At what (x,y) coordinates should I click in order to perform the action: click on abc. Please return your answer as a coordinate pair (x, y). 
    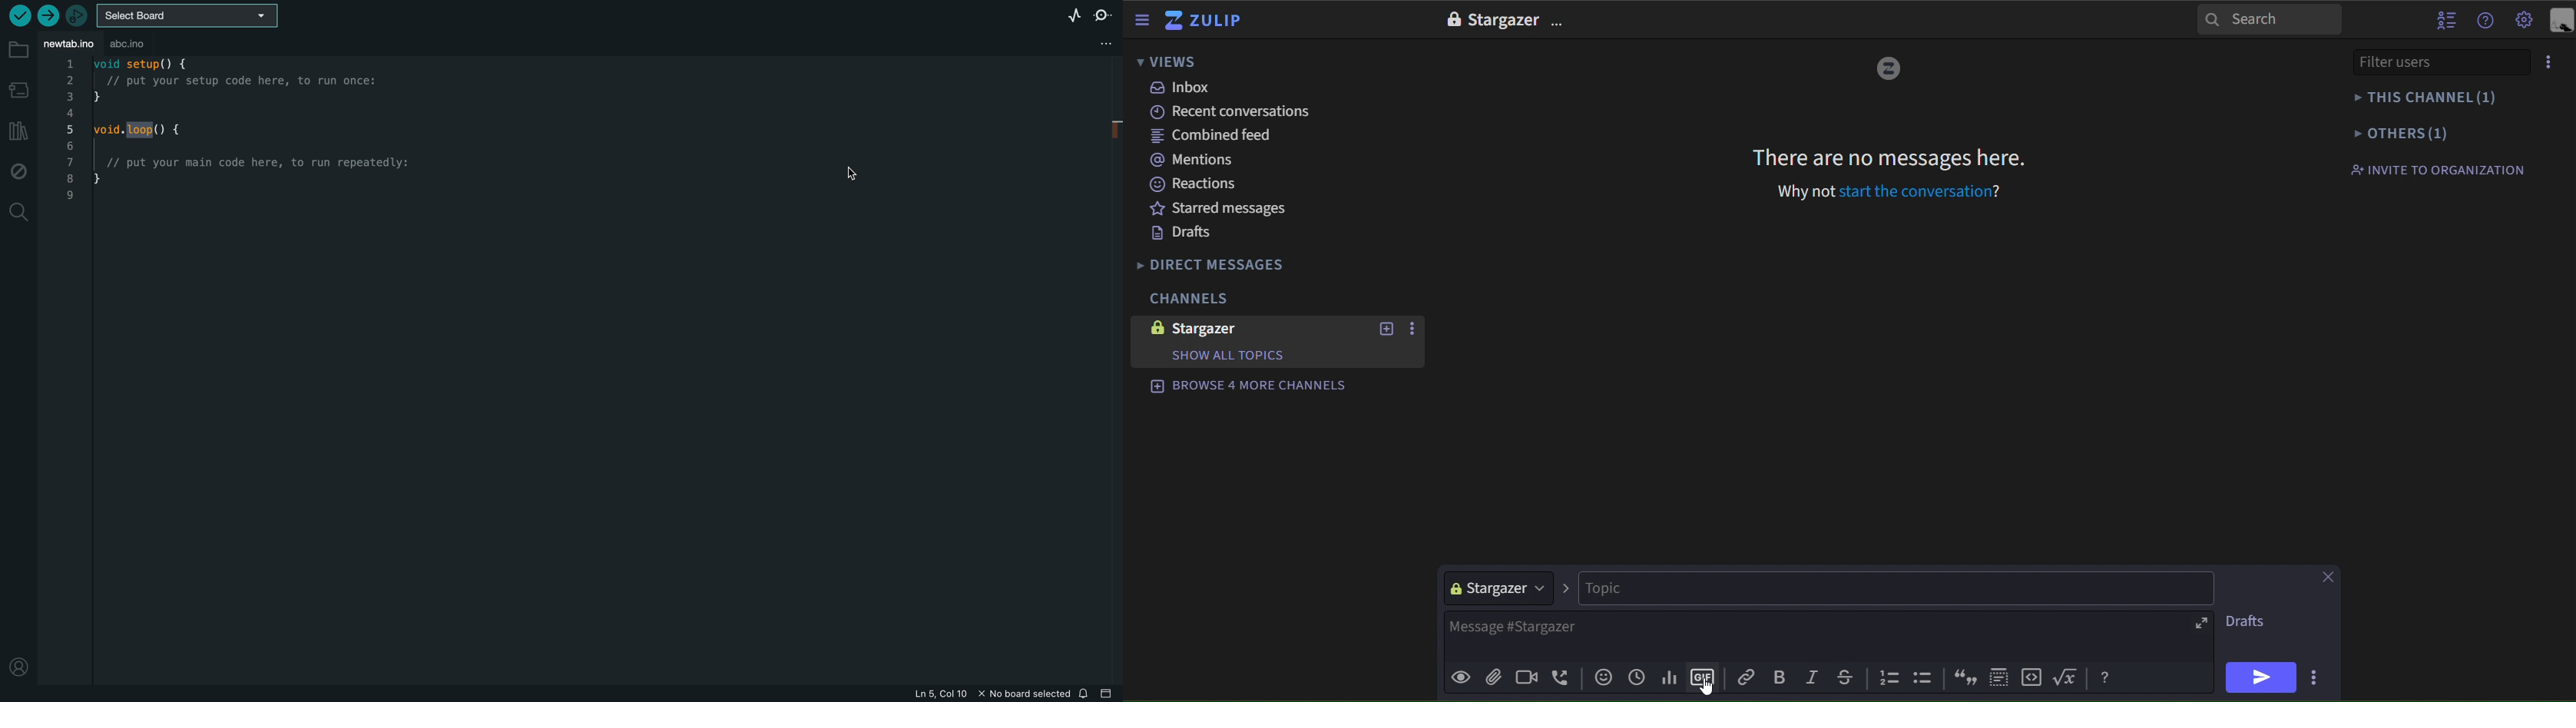
    Looking at the image, I should click on (148, 44).